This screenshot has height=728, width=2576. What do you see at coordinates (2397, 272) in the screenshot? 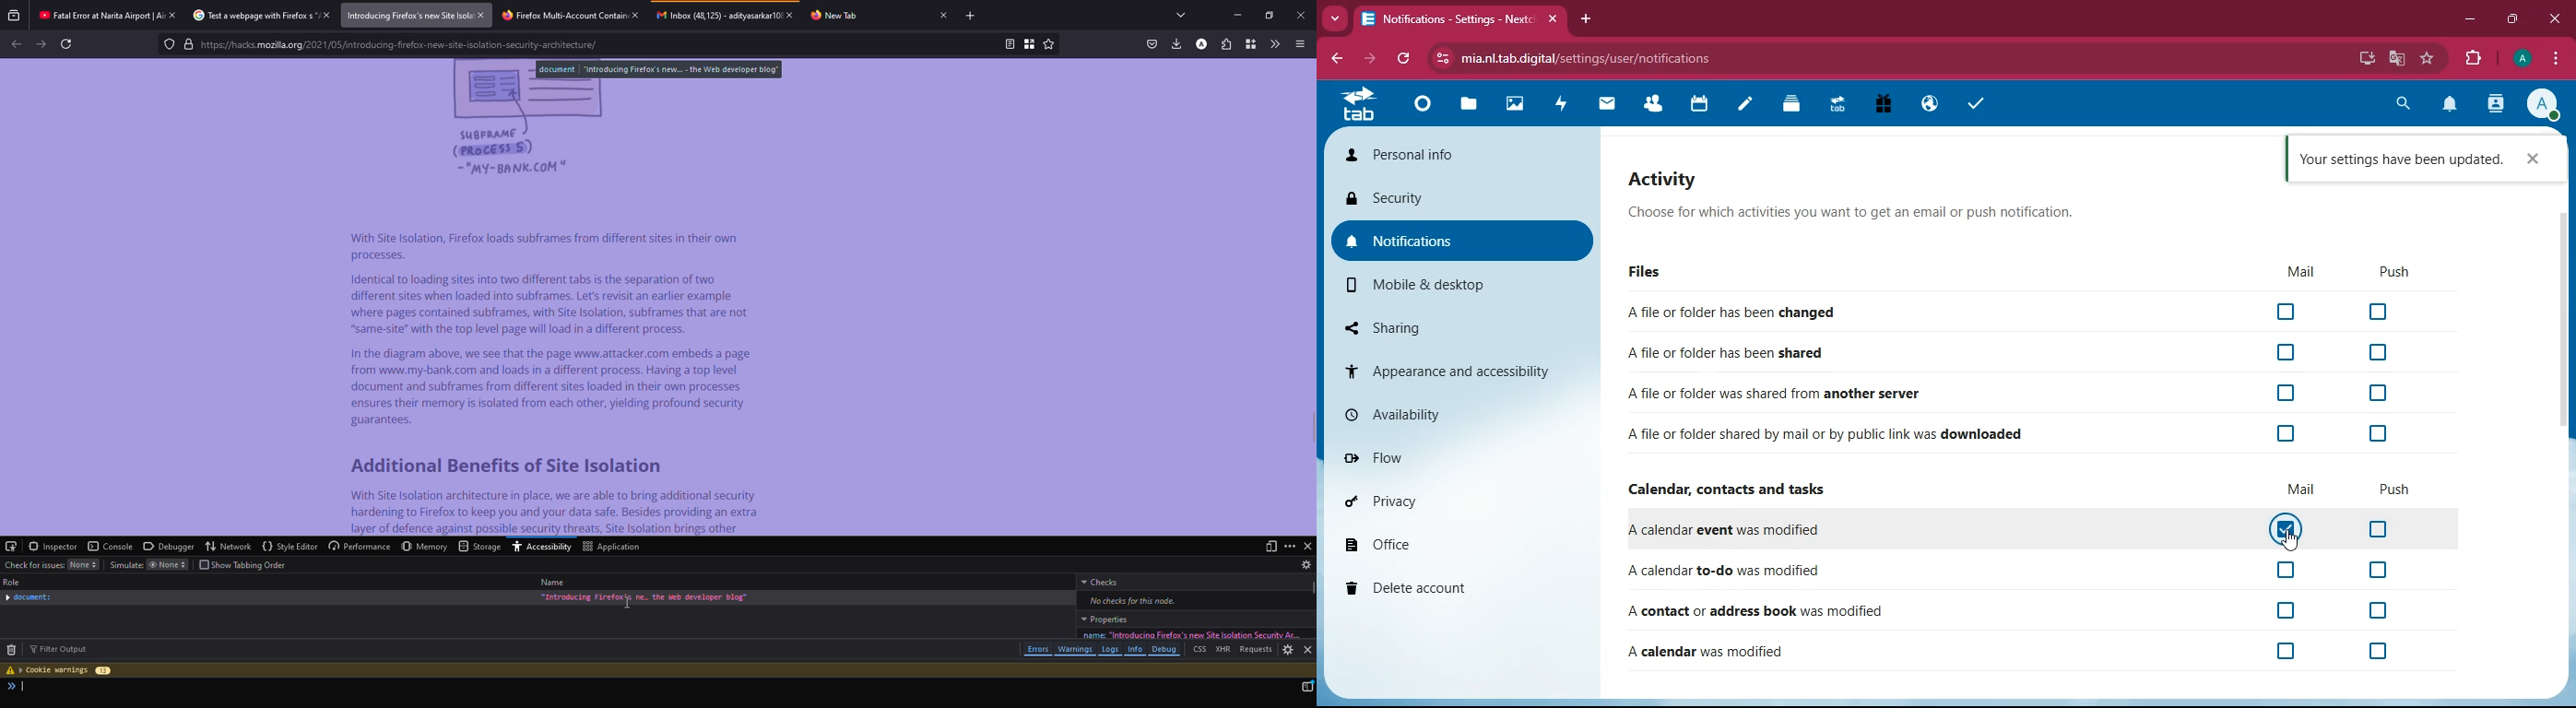
I see `push` at bounding box center [2397, 272].